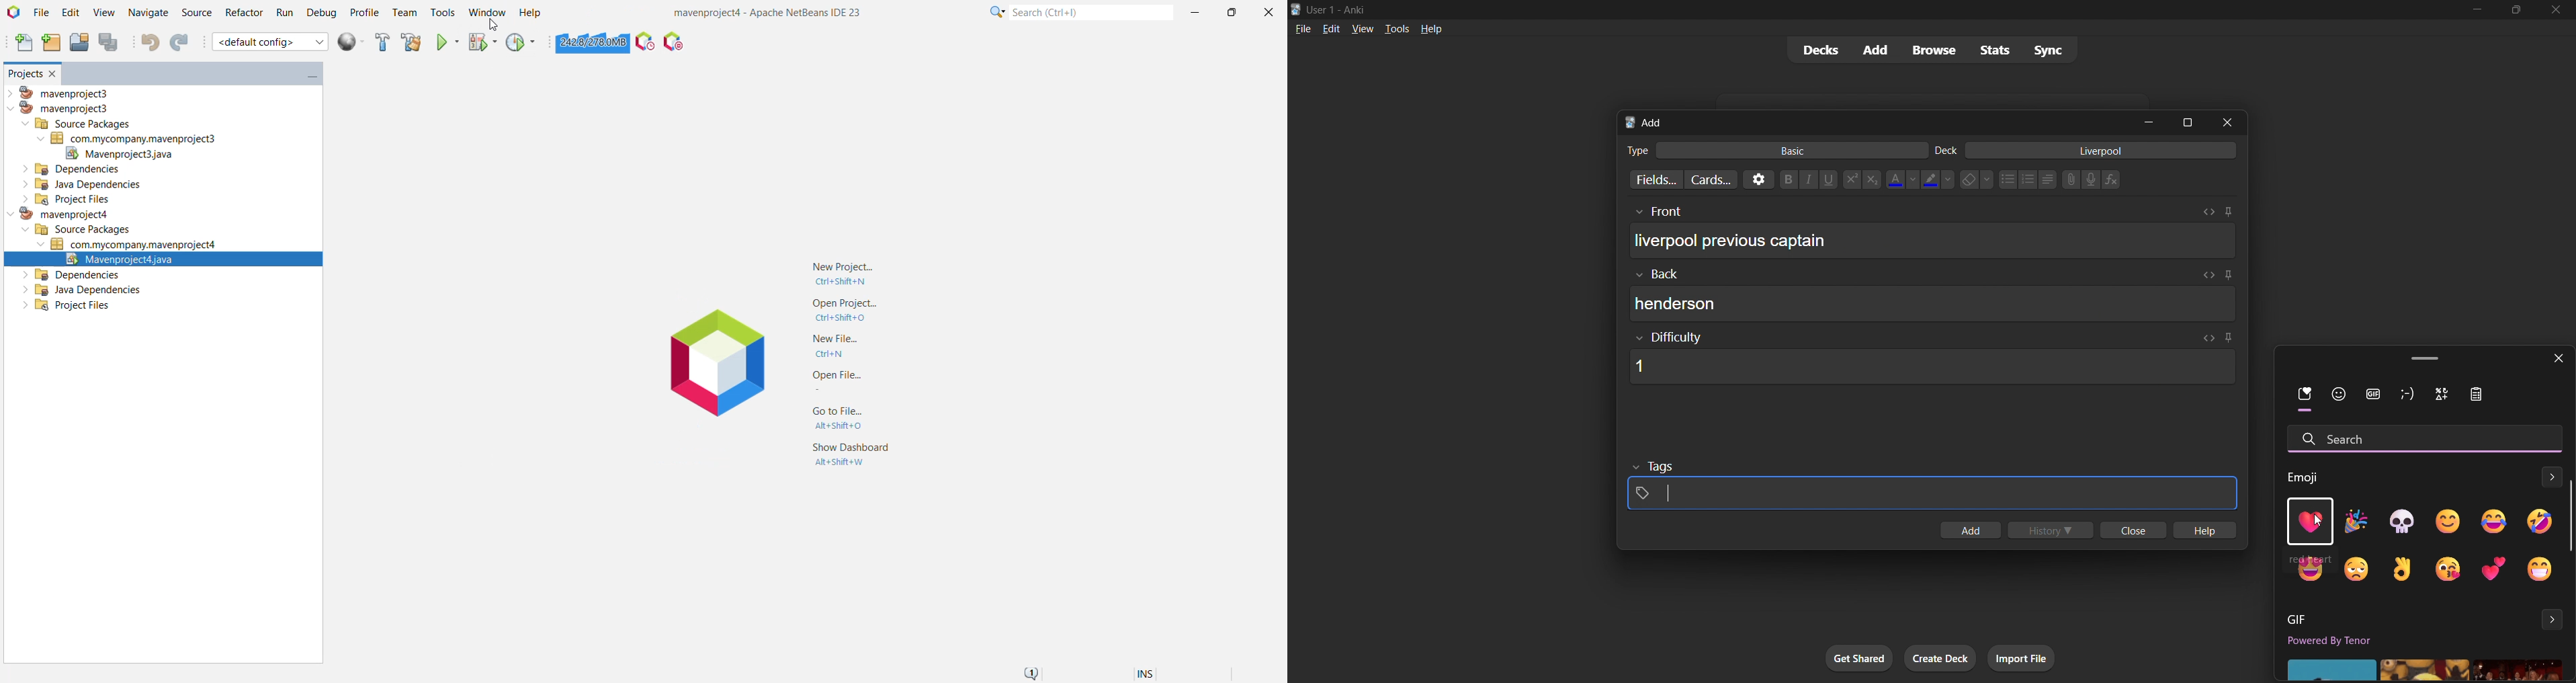 The height and width of the screenshot is (700, 2576). What do you see at coordinates (2538, 522) in the screenshot?
I see `emoji` at bounding box center [2538, 522].